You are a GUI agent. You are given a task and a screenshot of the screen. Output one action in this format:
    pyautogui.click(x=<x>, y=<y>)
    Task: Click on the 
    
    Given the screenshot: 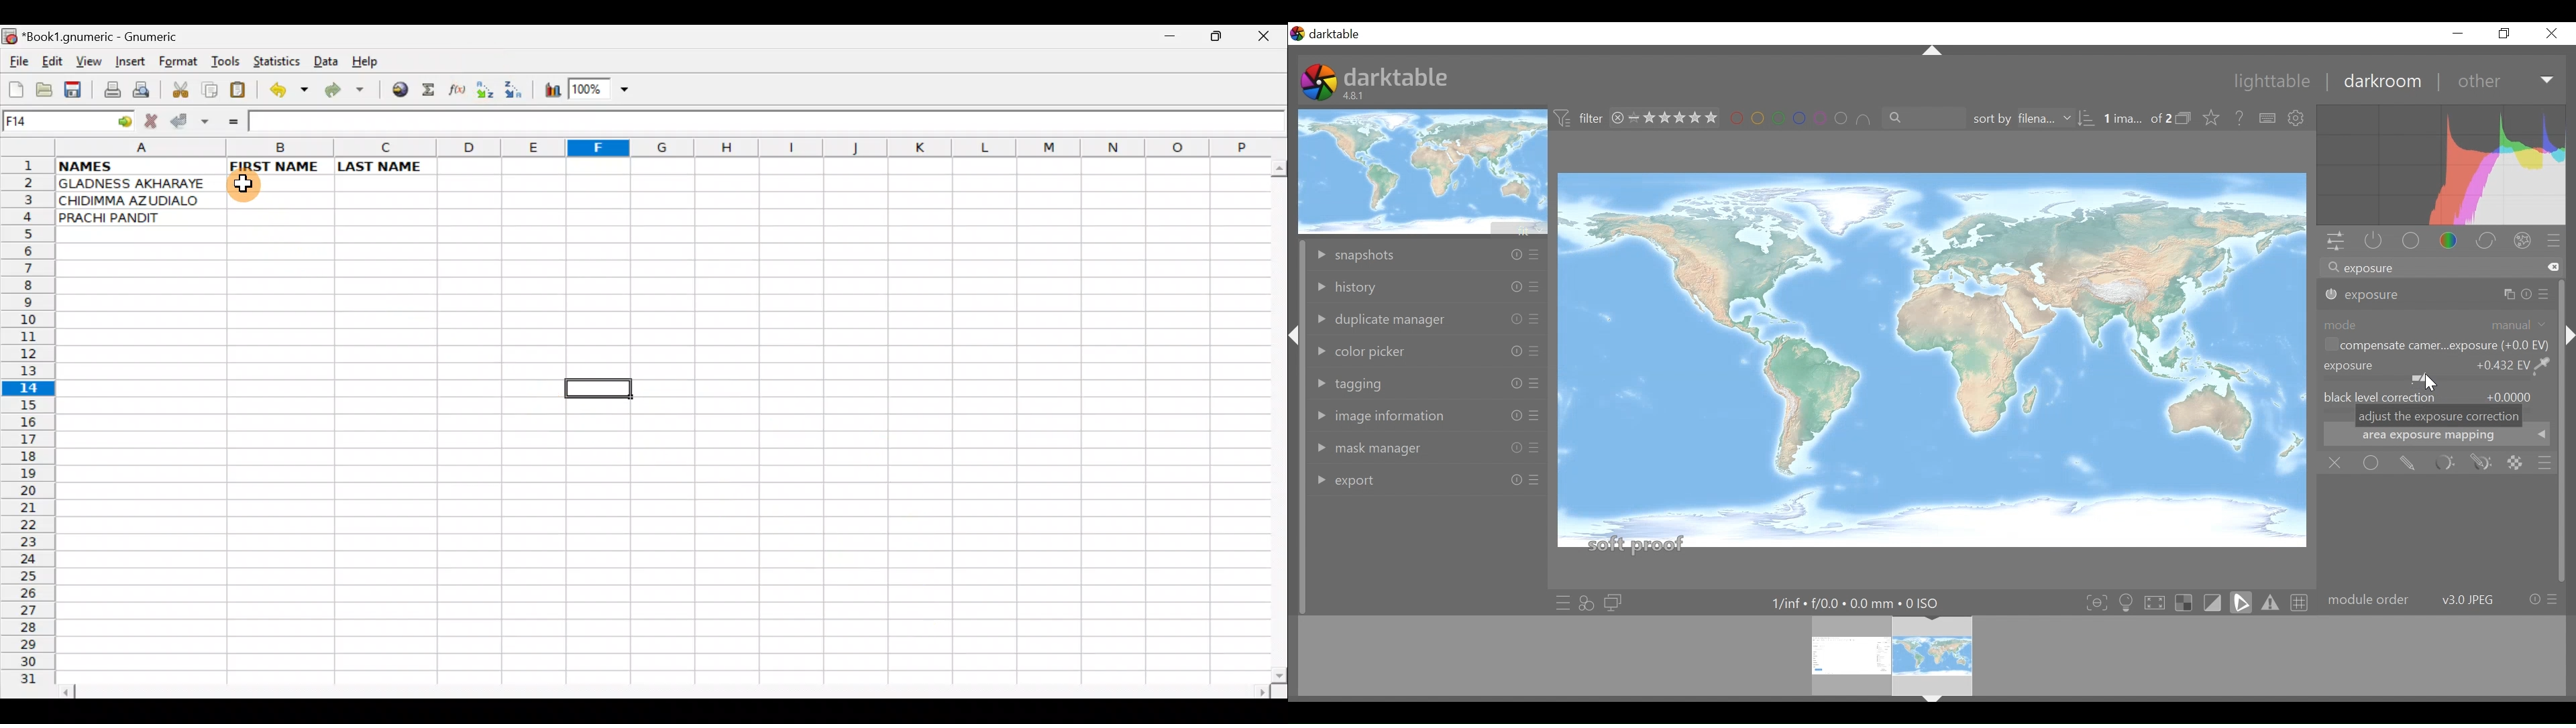 What is the action you would take?
    pyautogui.click(x=1513, y=255)
    